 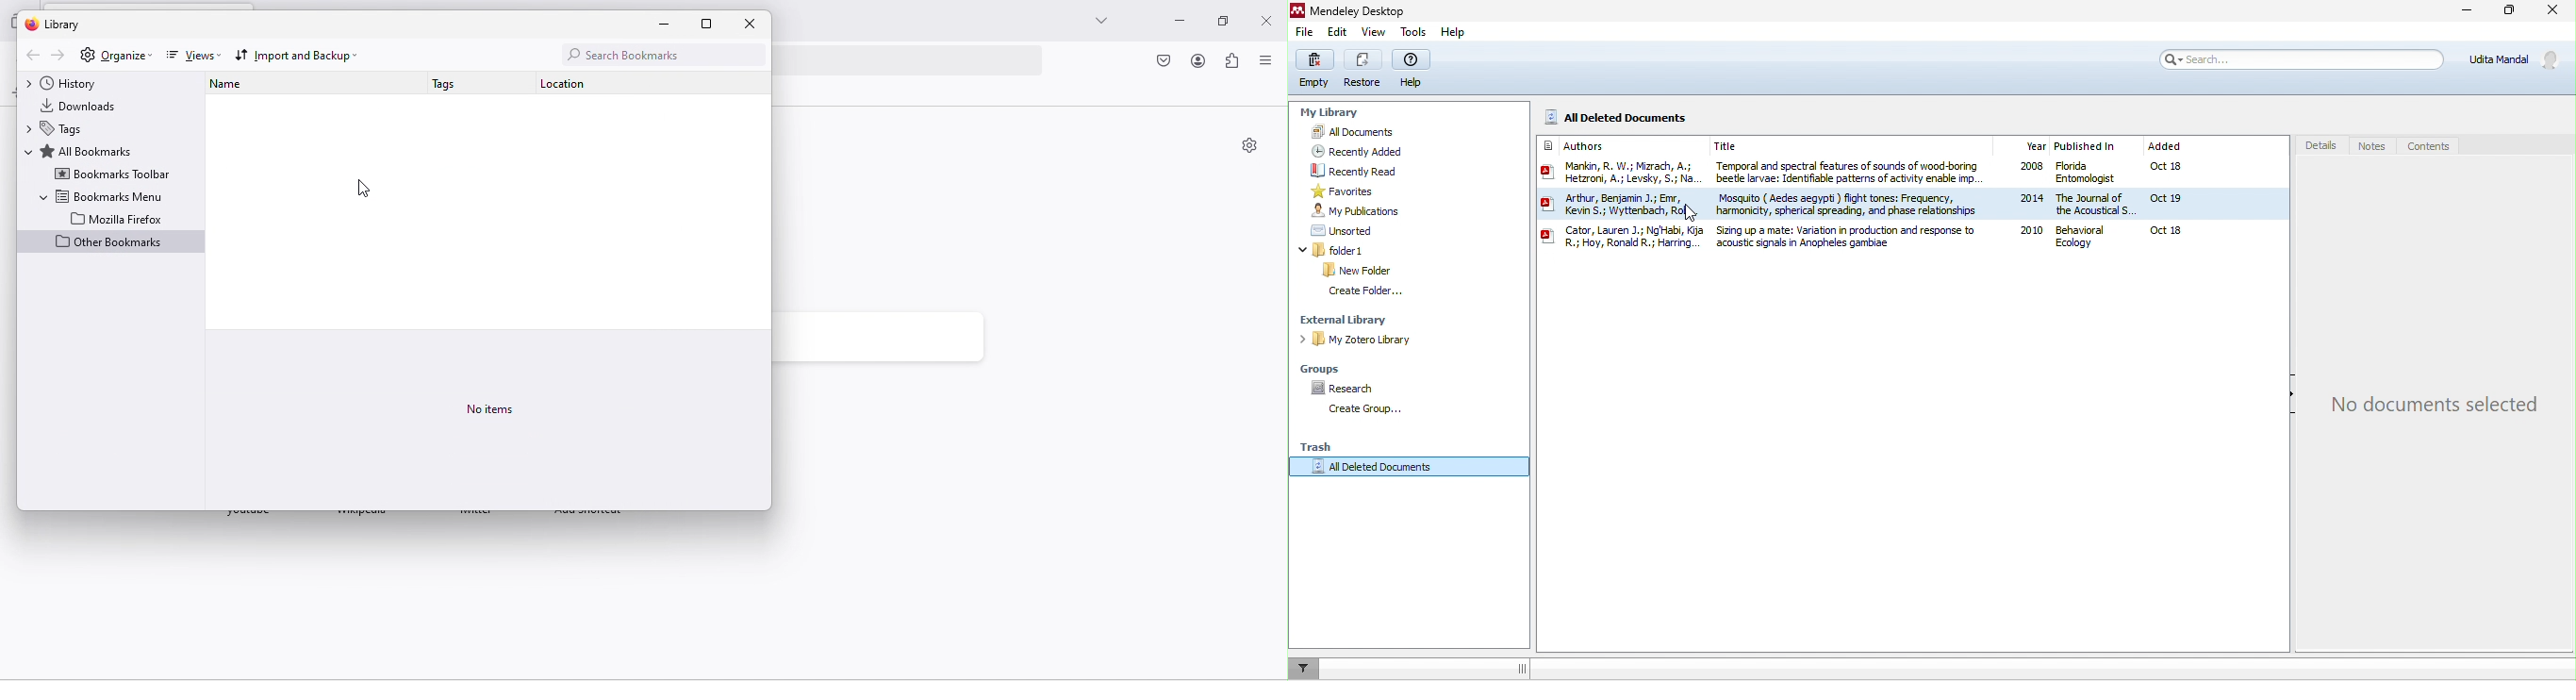 What do you see at coordinates (2087, 144) in the screenshot?
I see `published in` at bounding box center [2087, 144].